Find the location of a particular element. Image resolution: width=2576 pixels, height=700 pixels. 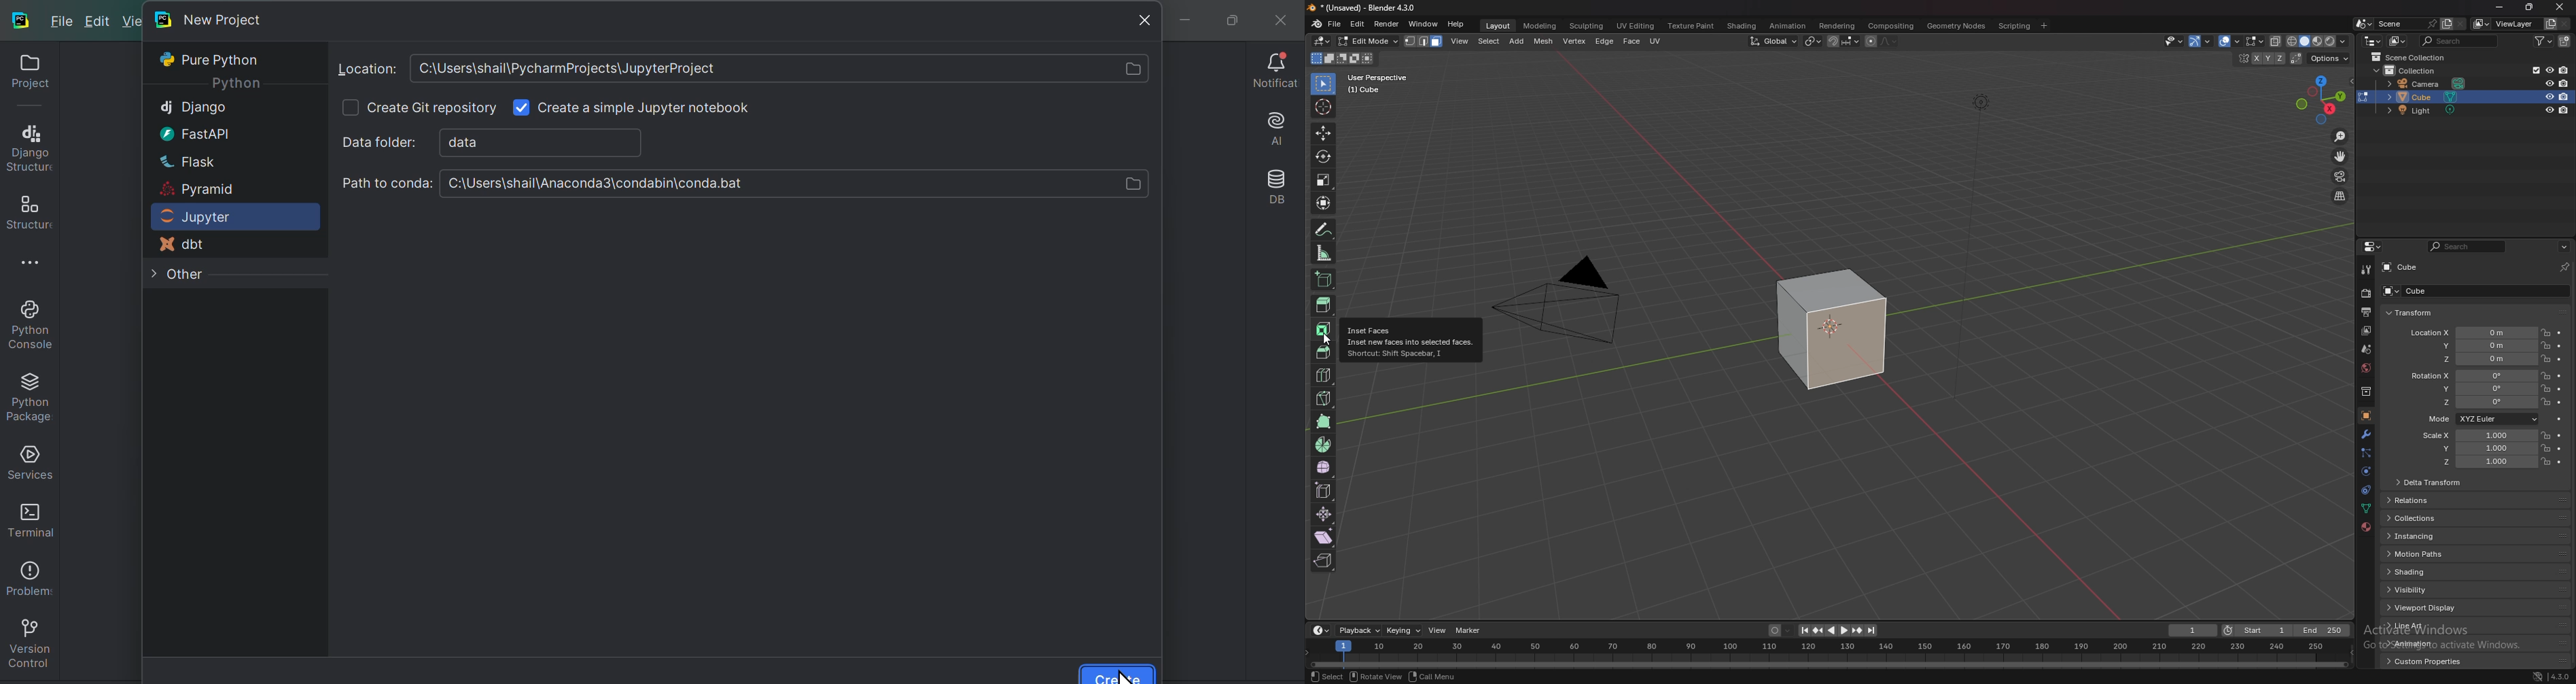

viewport shading is located at coordinates (2319, 41).